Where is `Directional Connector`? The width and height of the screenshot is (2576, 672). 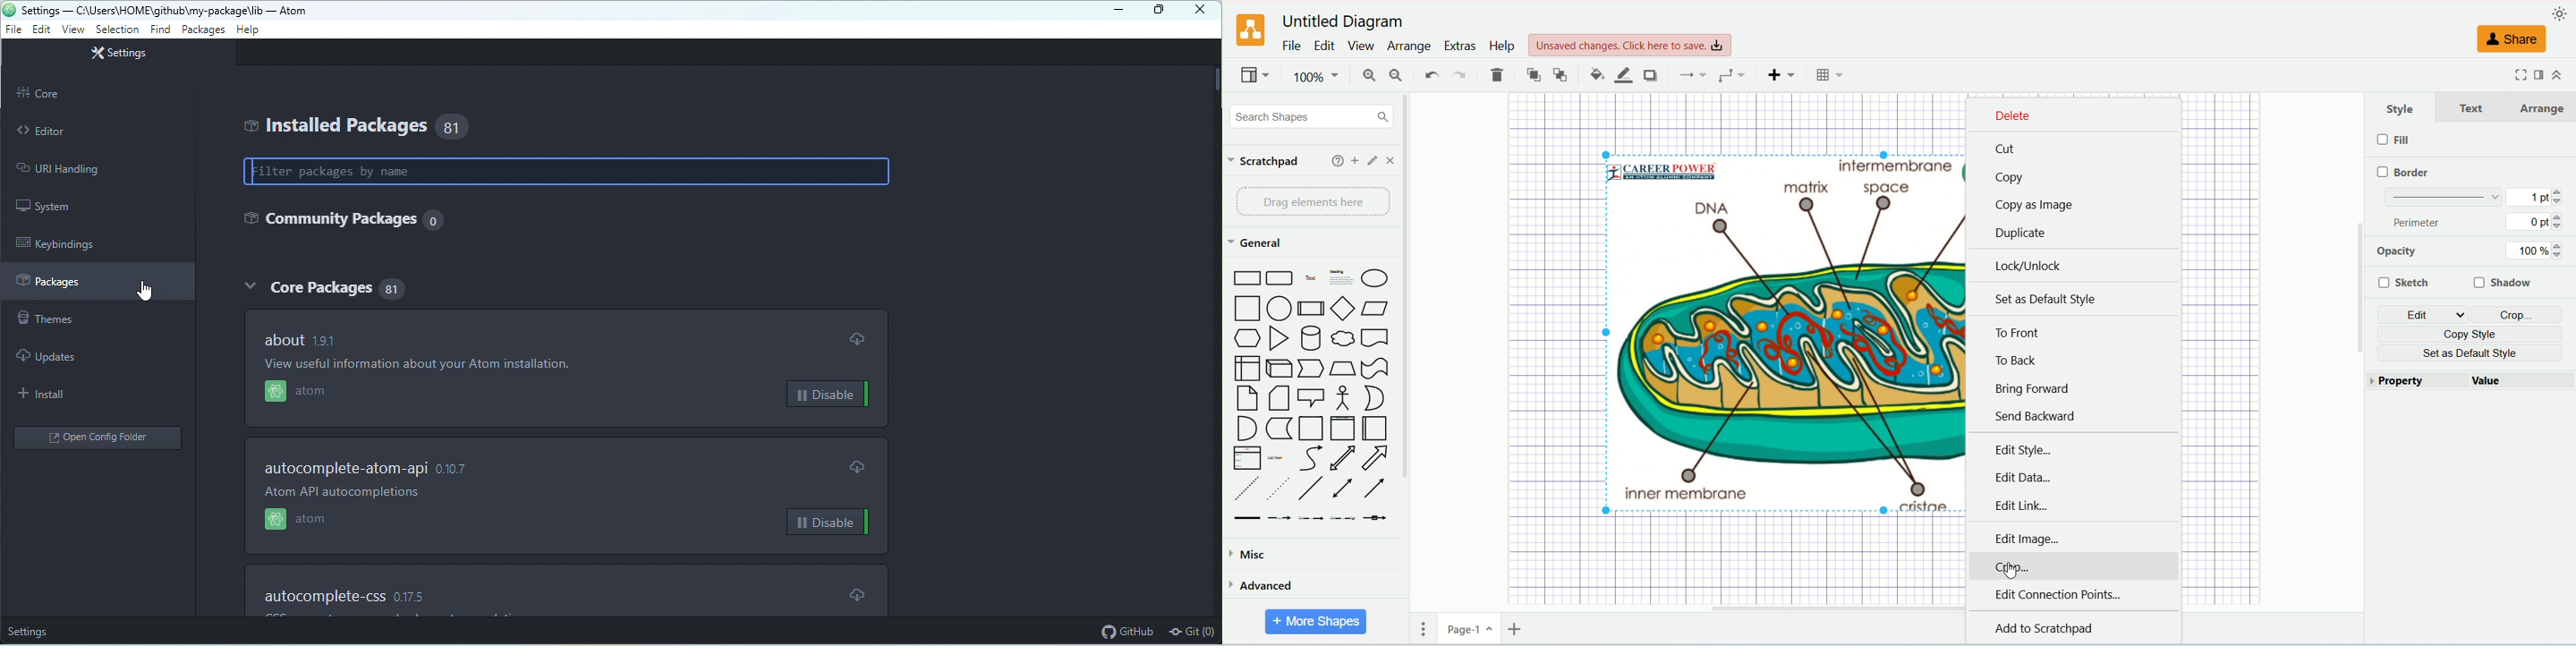 Directional Connector is located at coordinates (1377, 491).